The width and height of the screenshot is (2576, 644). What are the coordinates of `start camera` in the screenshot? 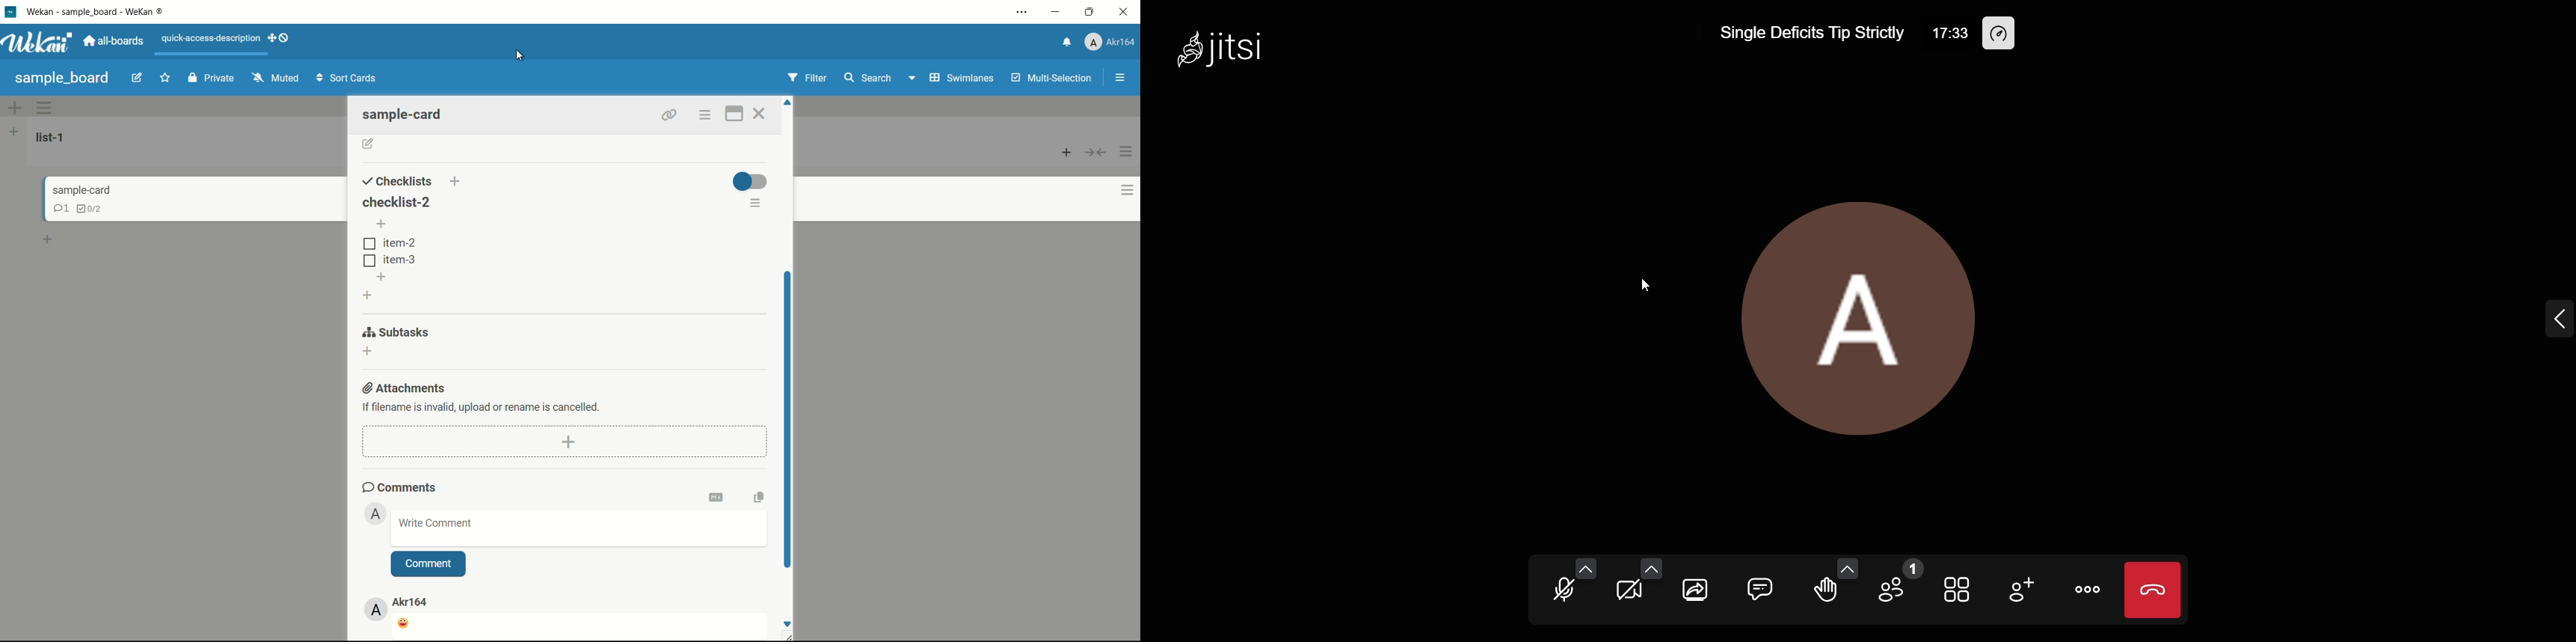 It's located at (1629, 591).